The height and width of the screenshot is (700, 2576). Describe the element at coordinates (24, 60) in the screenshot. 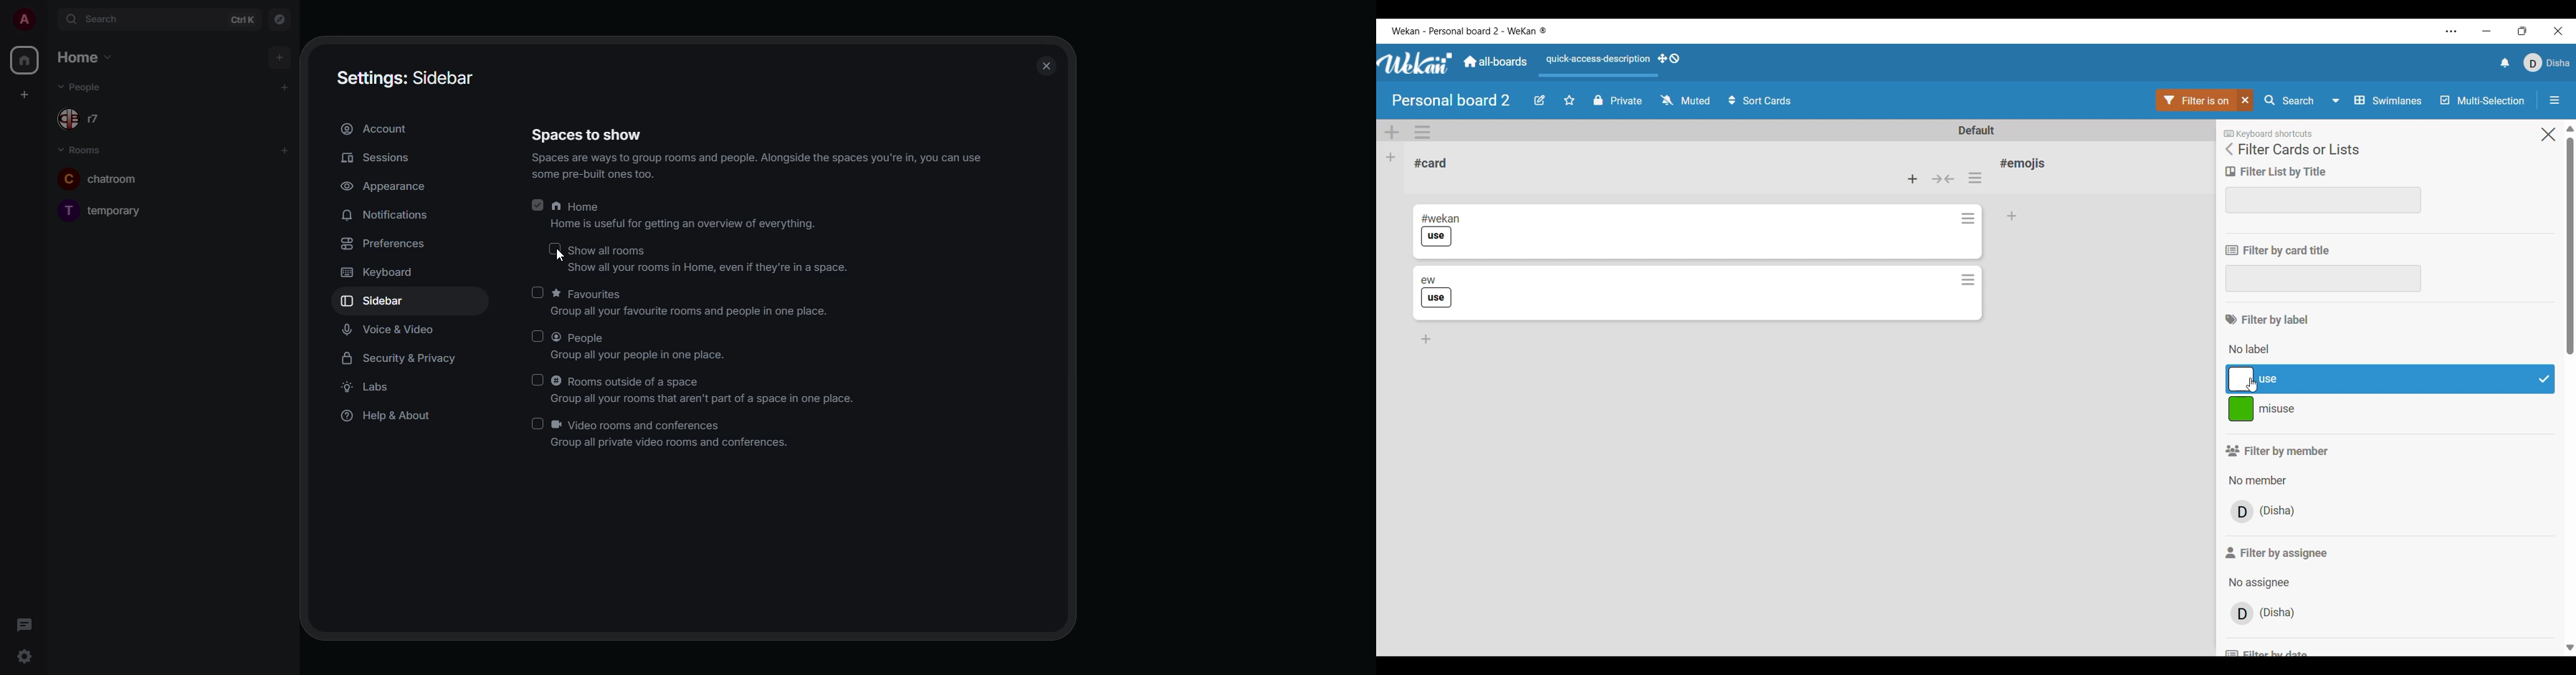

I see `home` at that location.